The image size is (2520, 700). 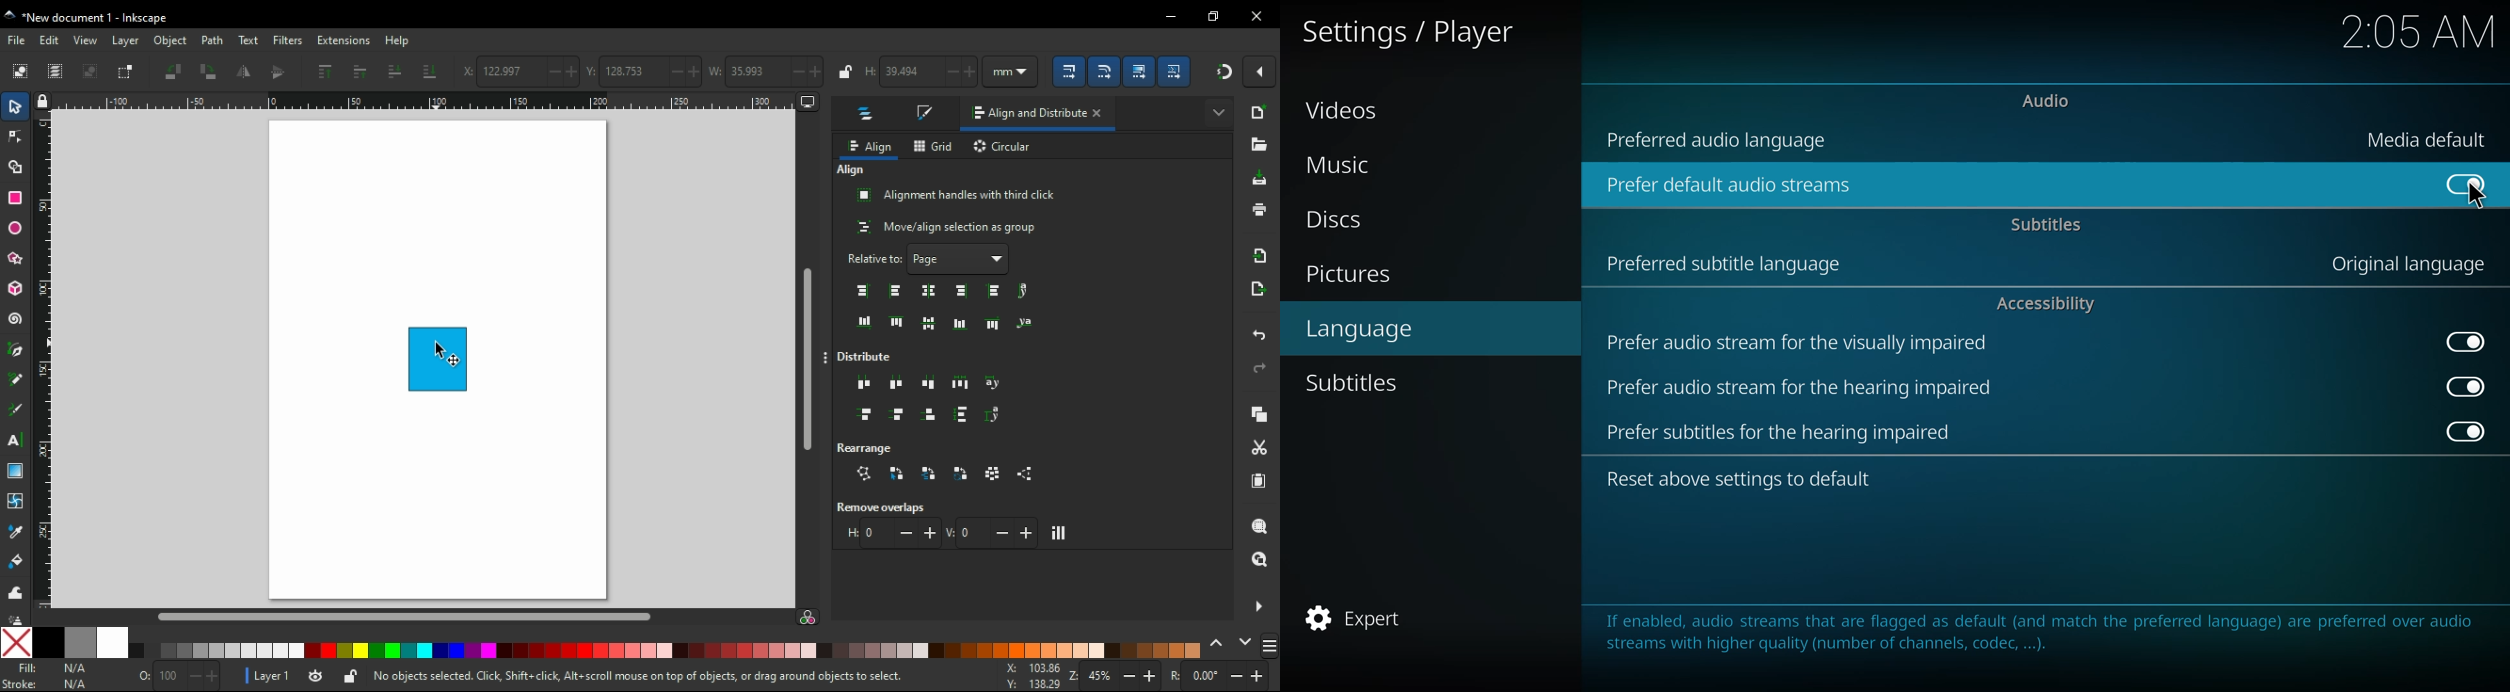 What do you see at coordinates (1797, 343) in the screenshot?
I see `prefer audio stream for visually impaired` at bounding box center [1797, 343].